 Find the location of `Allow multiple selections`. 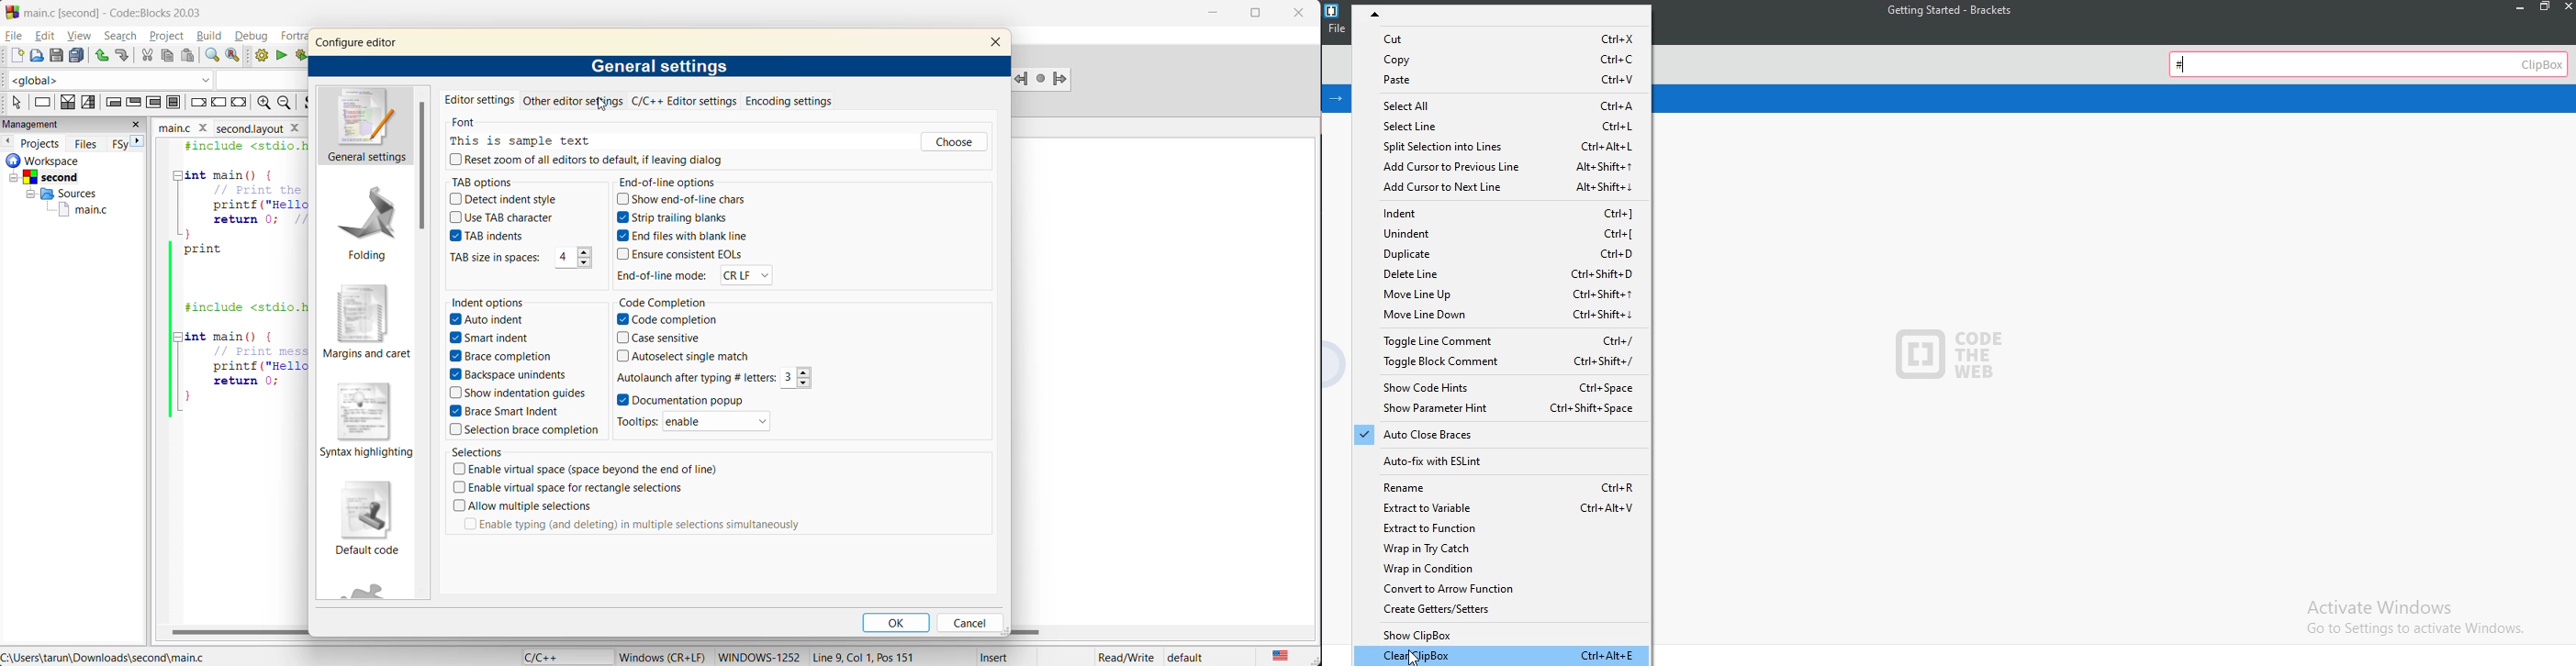

Allow multiple selections is located at coordinates (525, 505).